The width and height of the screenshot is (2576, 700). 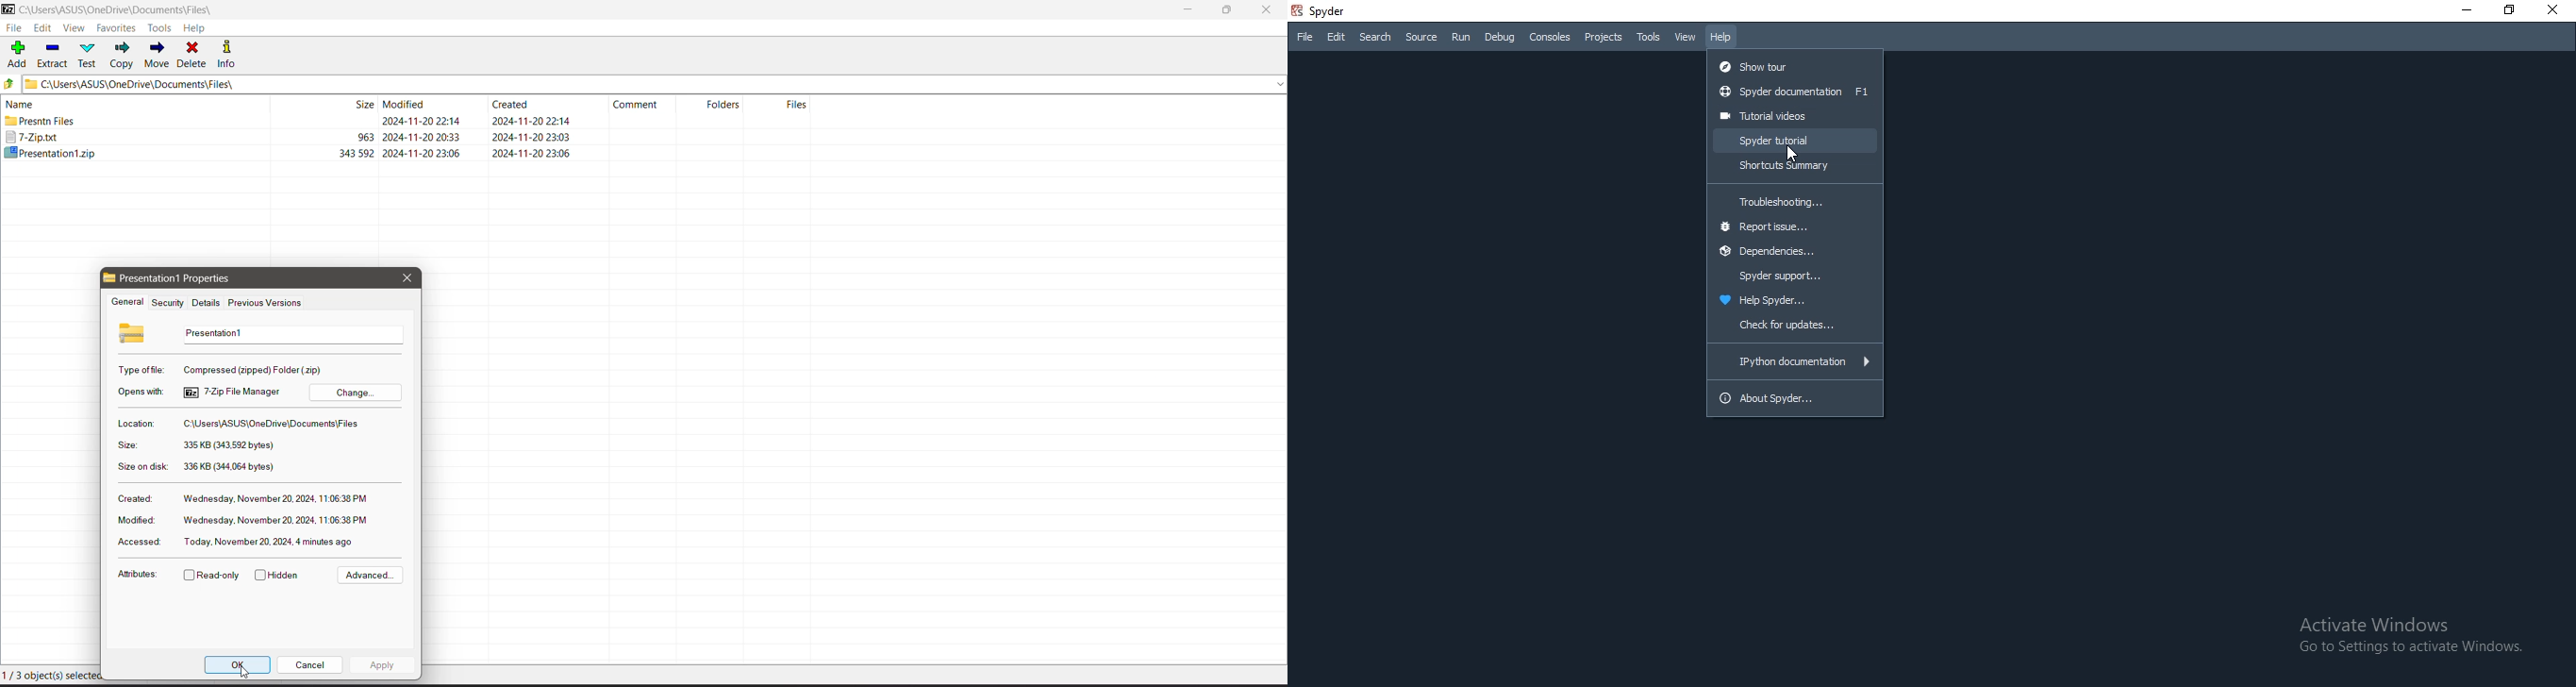 What do you see at coordinates (1421, 38) in the screenshot?
I see `Source` at bounding box center [1421, 38].